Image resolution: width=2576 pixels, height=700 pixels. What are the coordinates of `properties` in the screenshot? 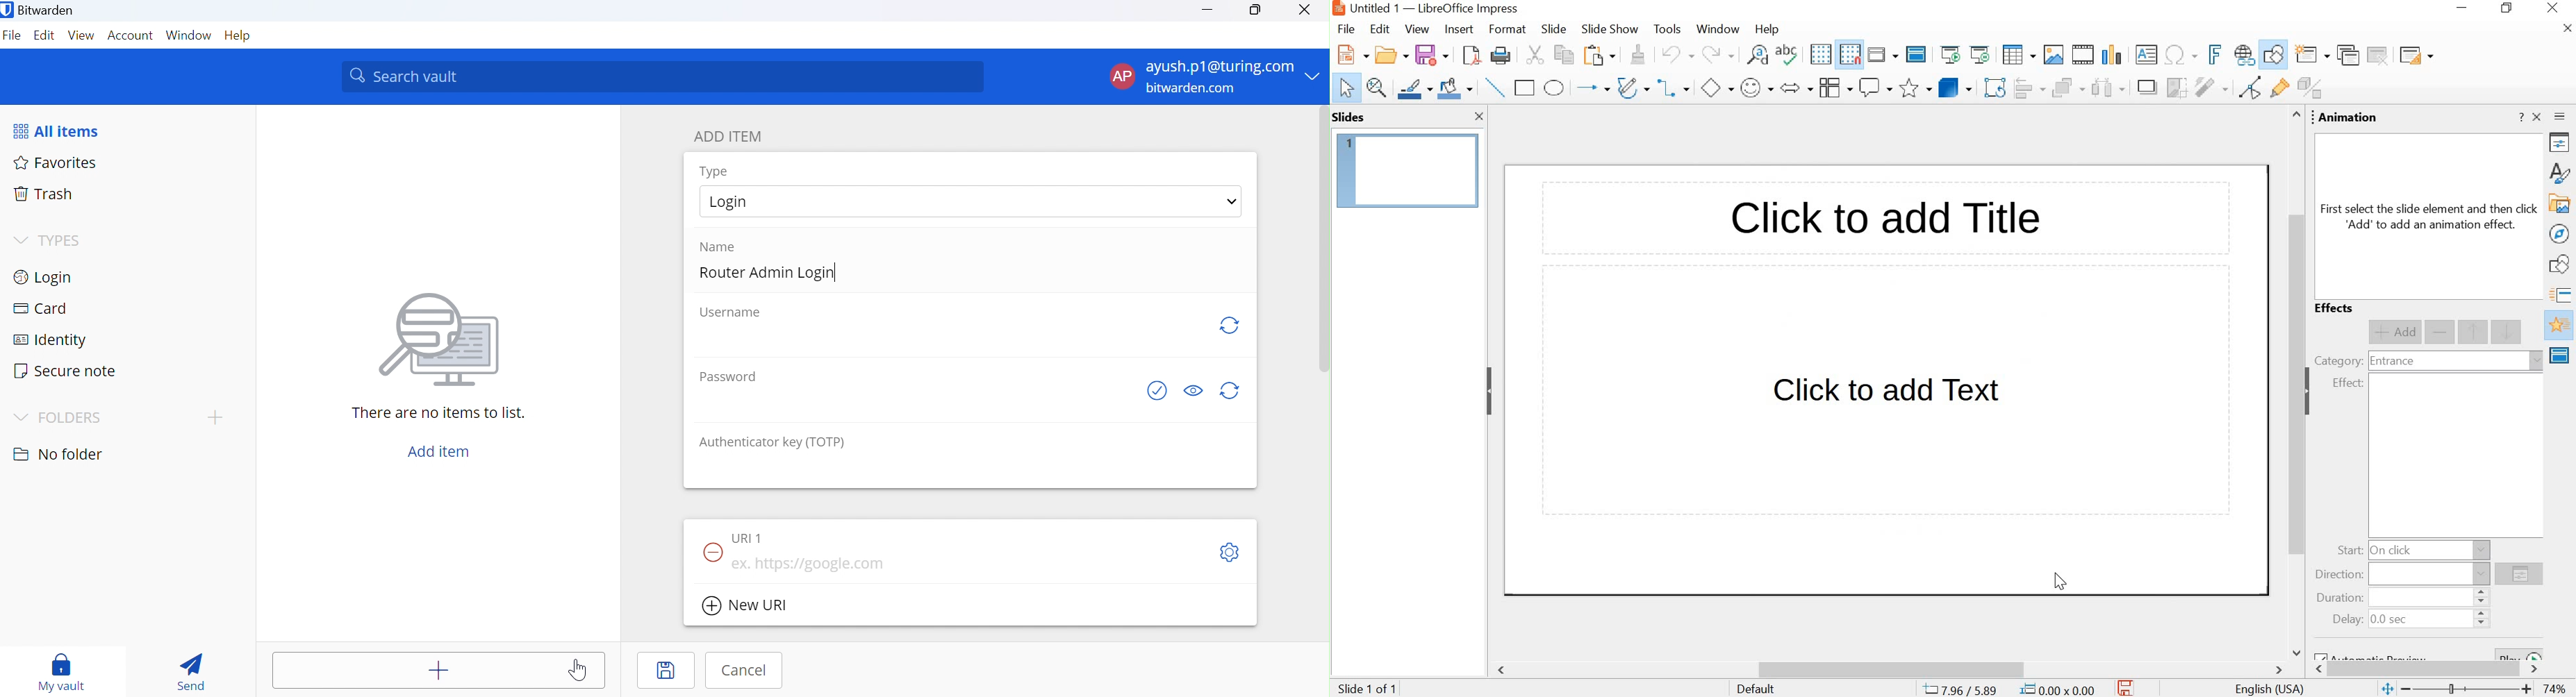 It's located at (2562, 145).